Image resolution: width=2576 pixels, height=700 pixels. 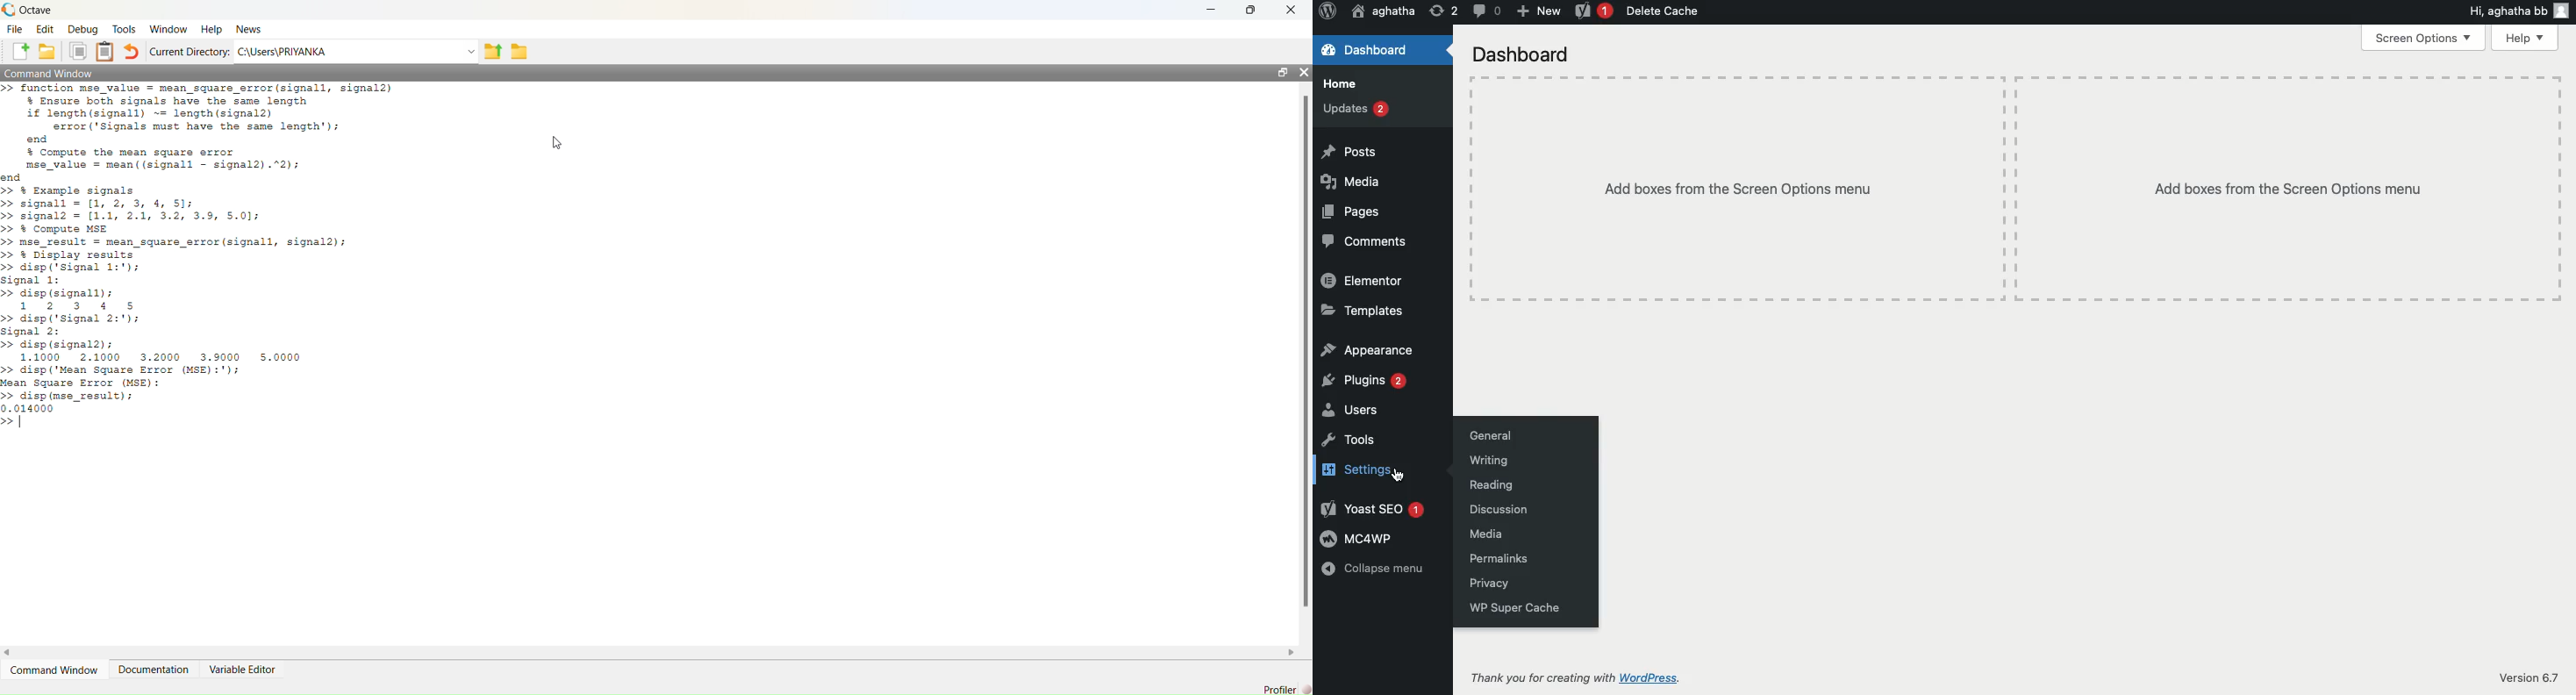 What do you see at coordinates (2422, 39) in the screenshot?
I see `Screen options` at bounding box center [2422, 39].